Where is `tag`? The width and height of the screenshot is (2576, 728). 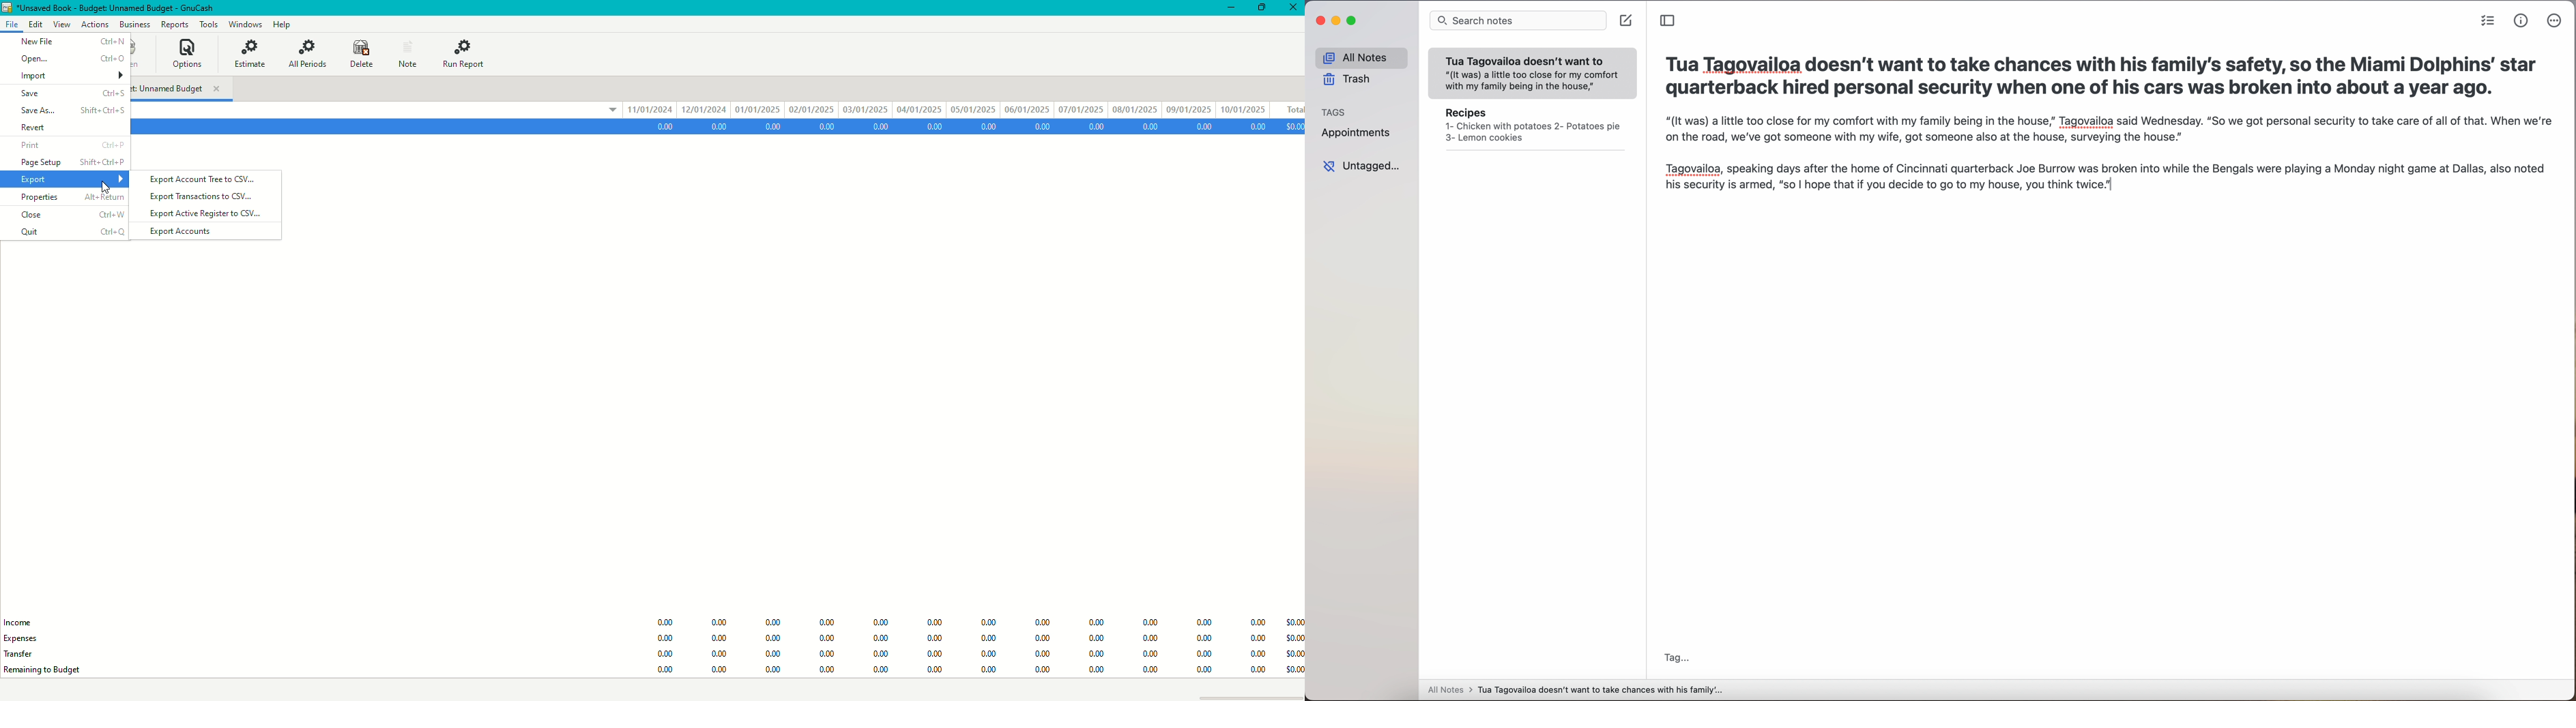 tag is located at coordinates (1677, 659).